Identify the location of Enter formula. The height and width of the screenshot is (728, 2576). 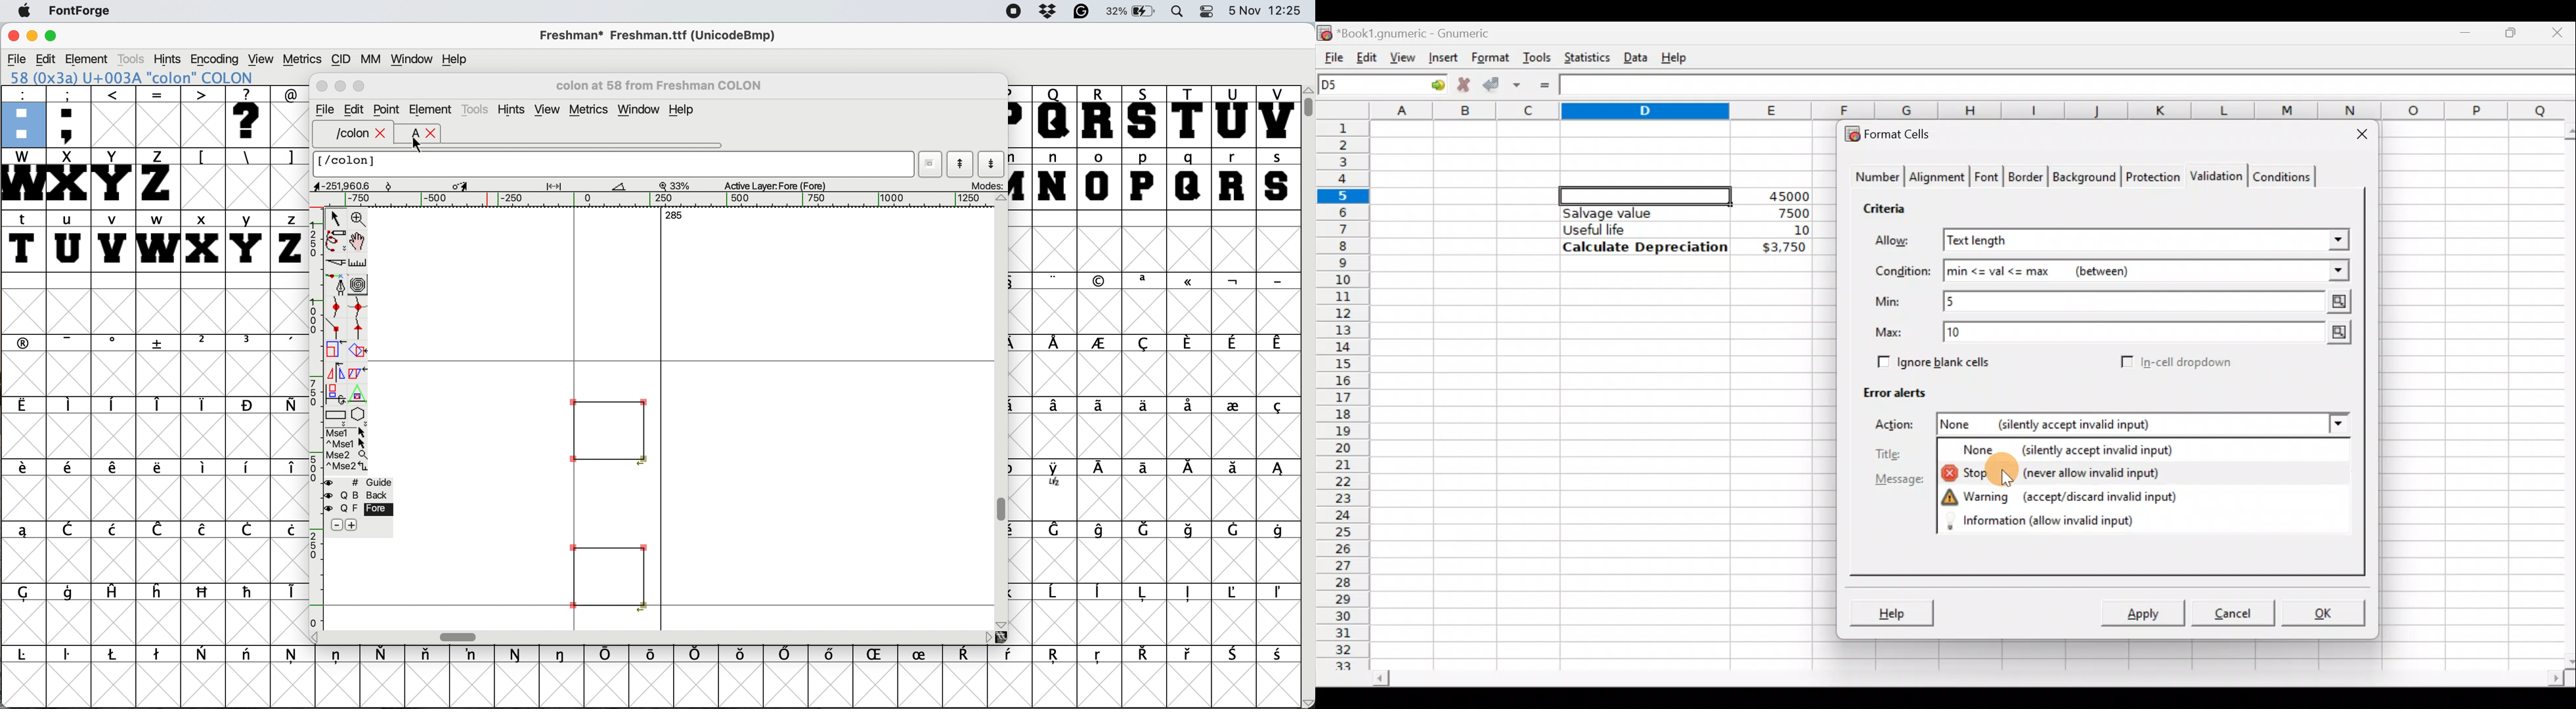
(1544, 85).